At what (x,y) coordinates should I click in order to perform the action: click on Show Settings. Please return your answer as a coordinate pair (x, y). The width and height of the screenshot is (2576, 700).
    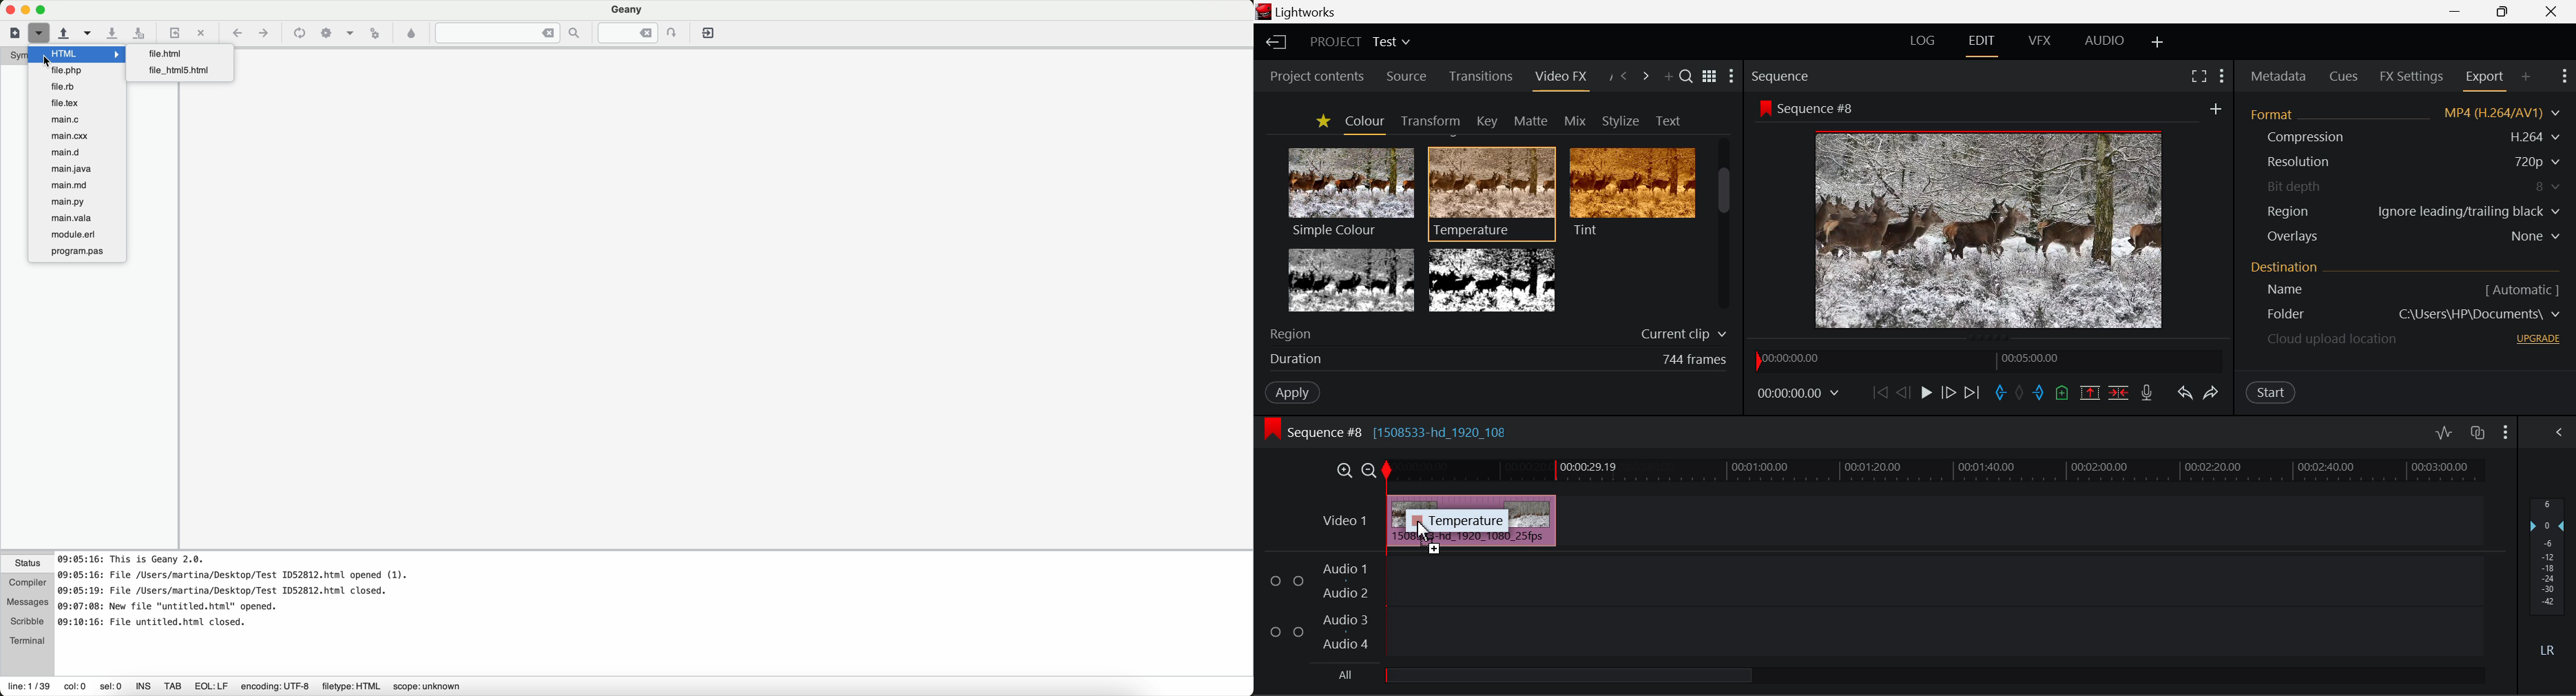
    Looking at the image, I should click on (2559, 433).